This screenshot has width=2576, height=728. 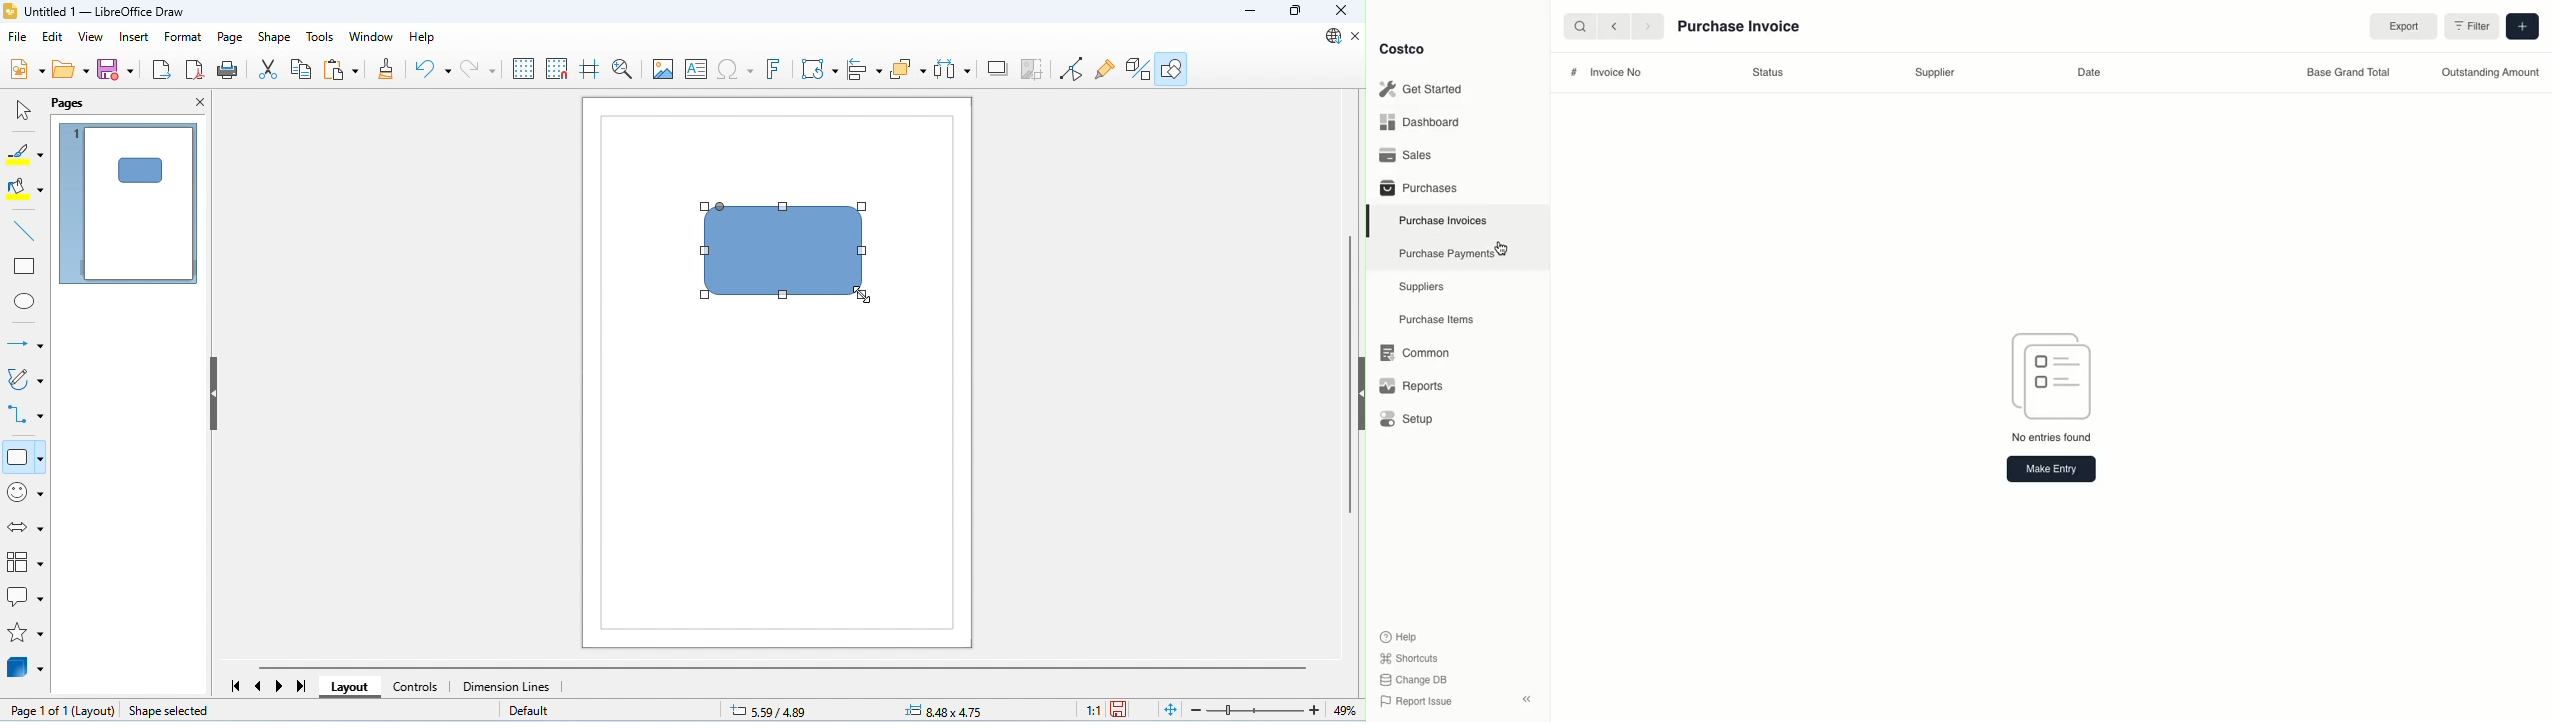 I want to click on Dashboard, so click(x=1425, y=121).